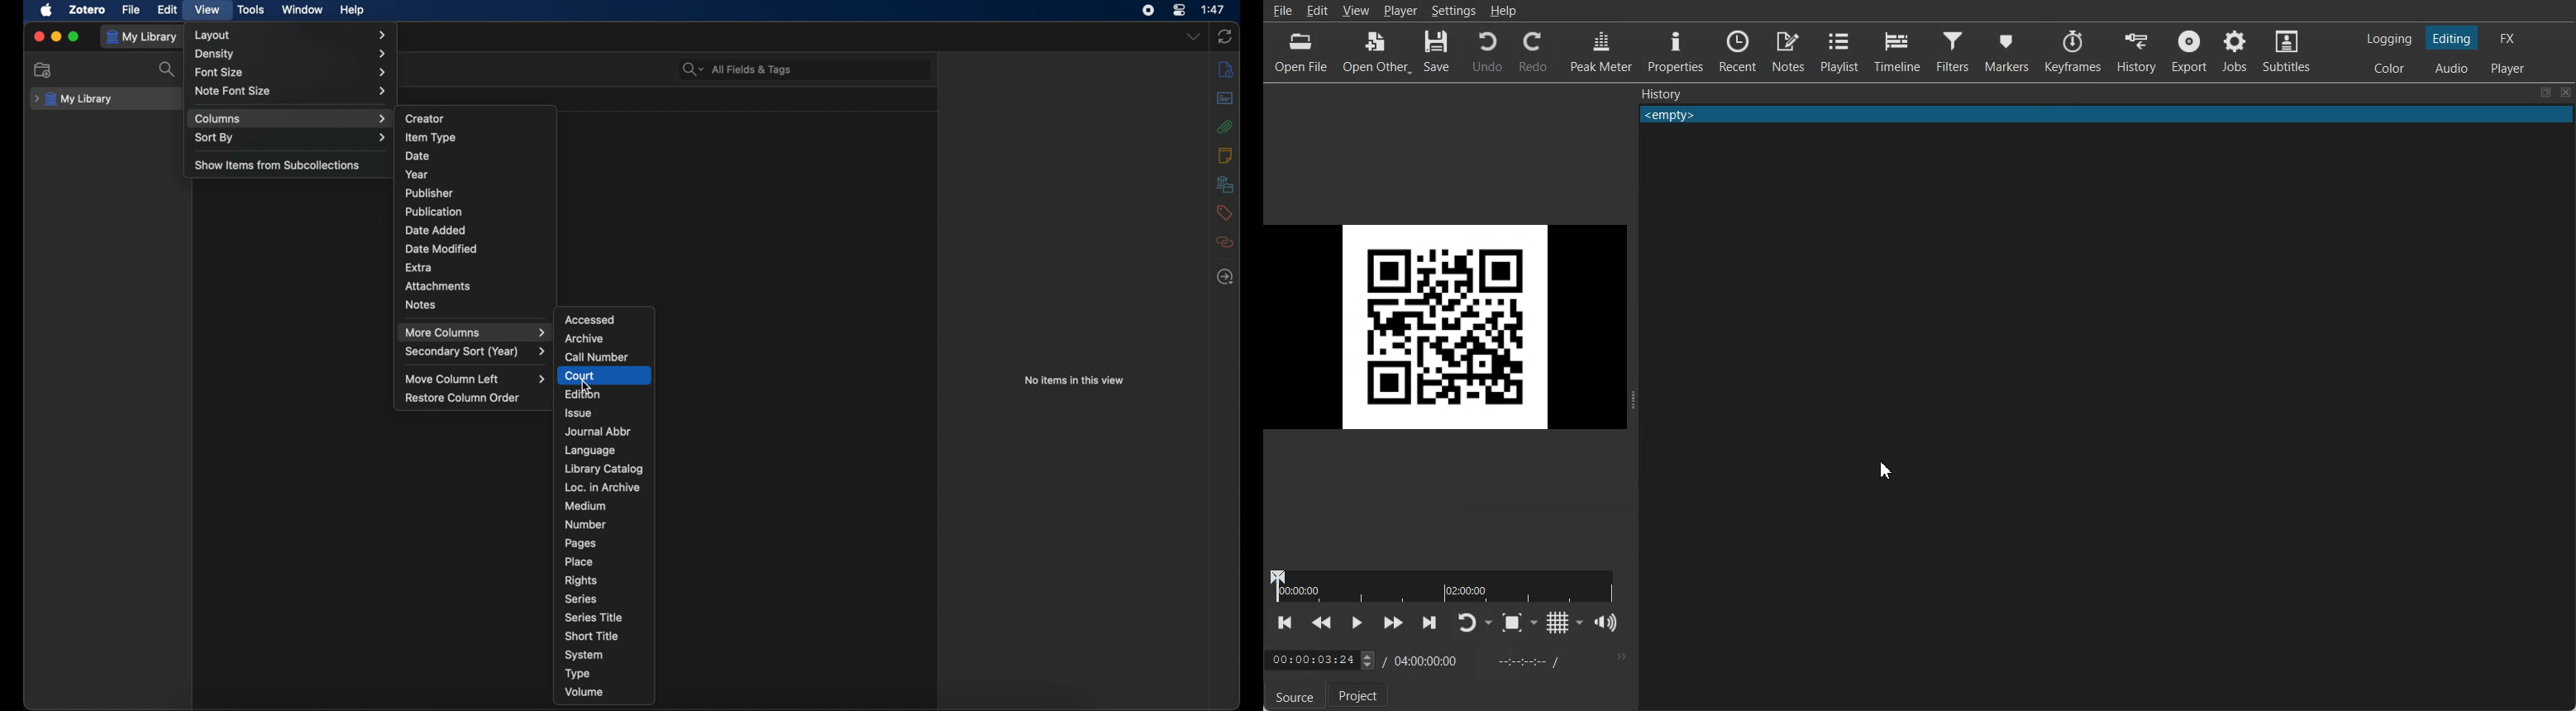  What do you see at coordinates (2188, 50) in the screenshot?
I see `Export` at bounding box center [2188, 50].